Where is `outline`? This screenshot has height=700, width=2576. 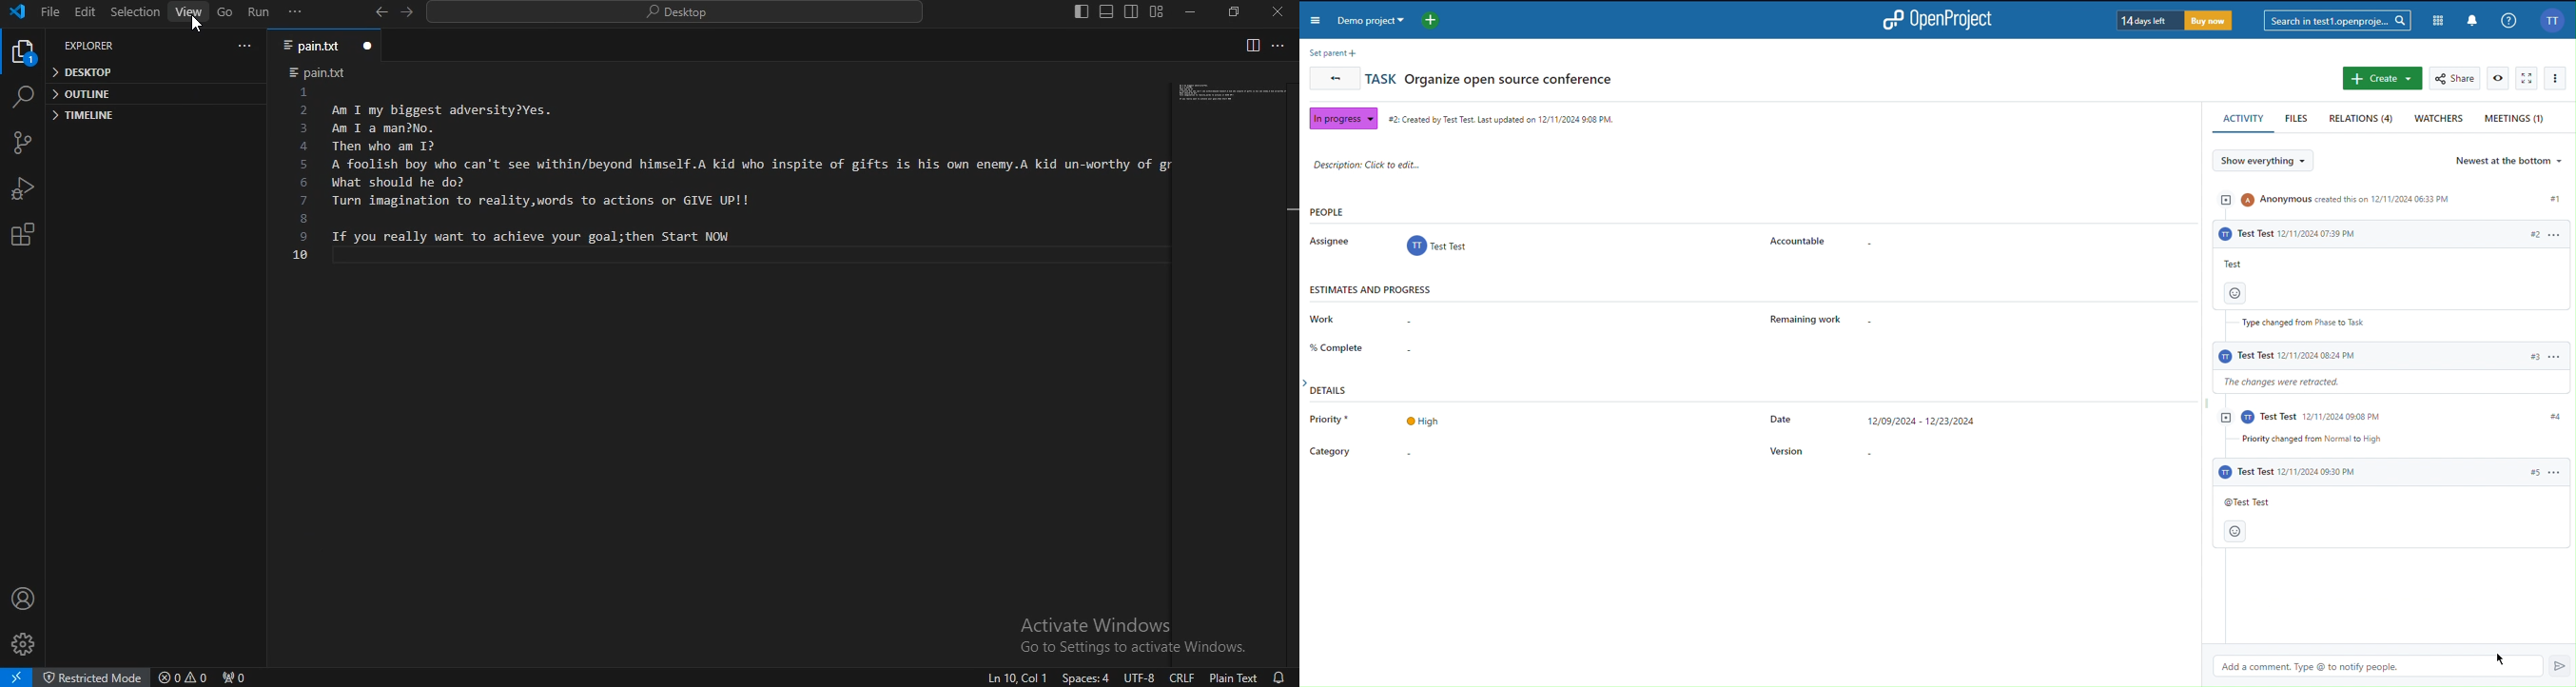 outline is located at coordinates (84, 94).